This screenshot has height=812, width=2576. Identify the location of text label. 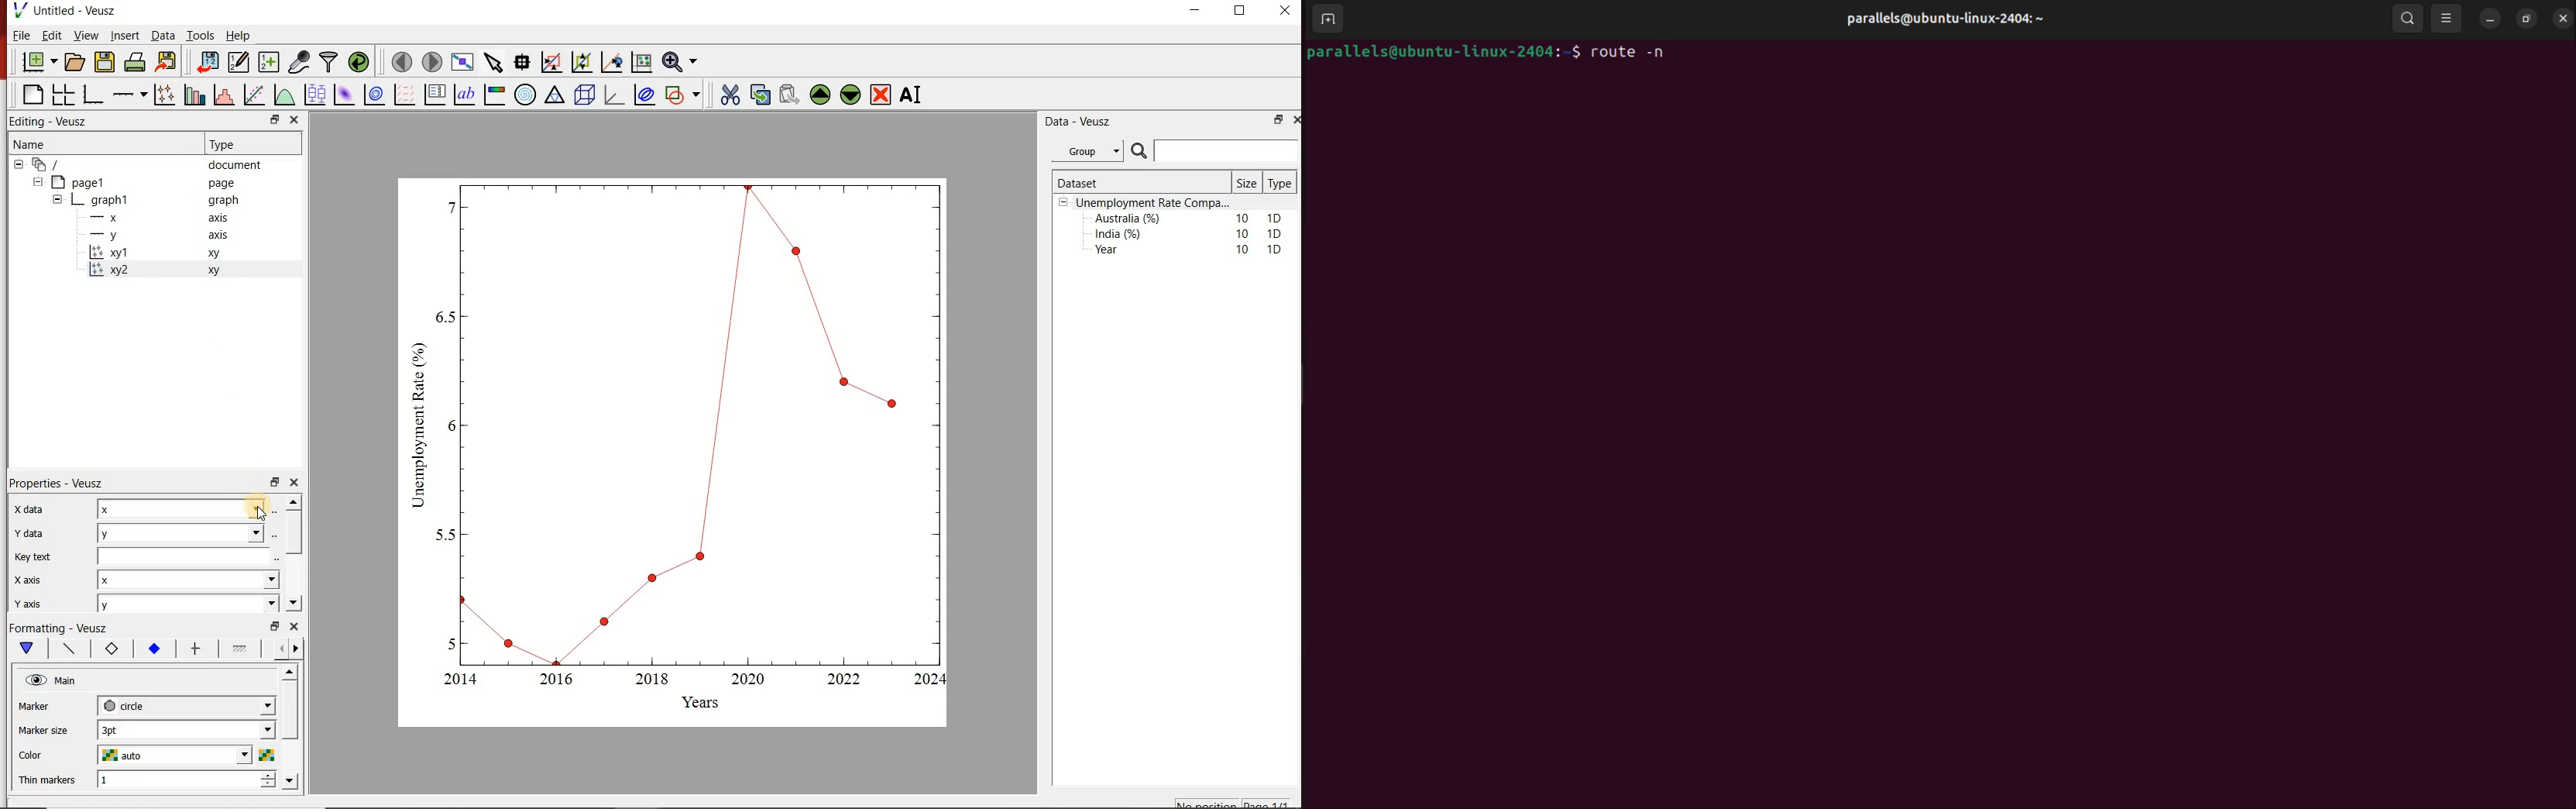
(465, 95).